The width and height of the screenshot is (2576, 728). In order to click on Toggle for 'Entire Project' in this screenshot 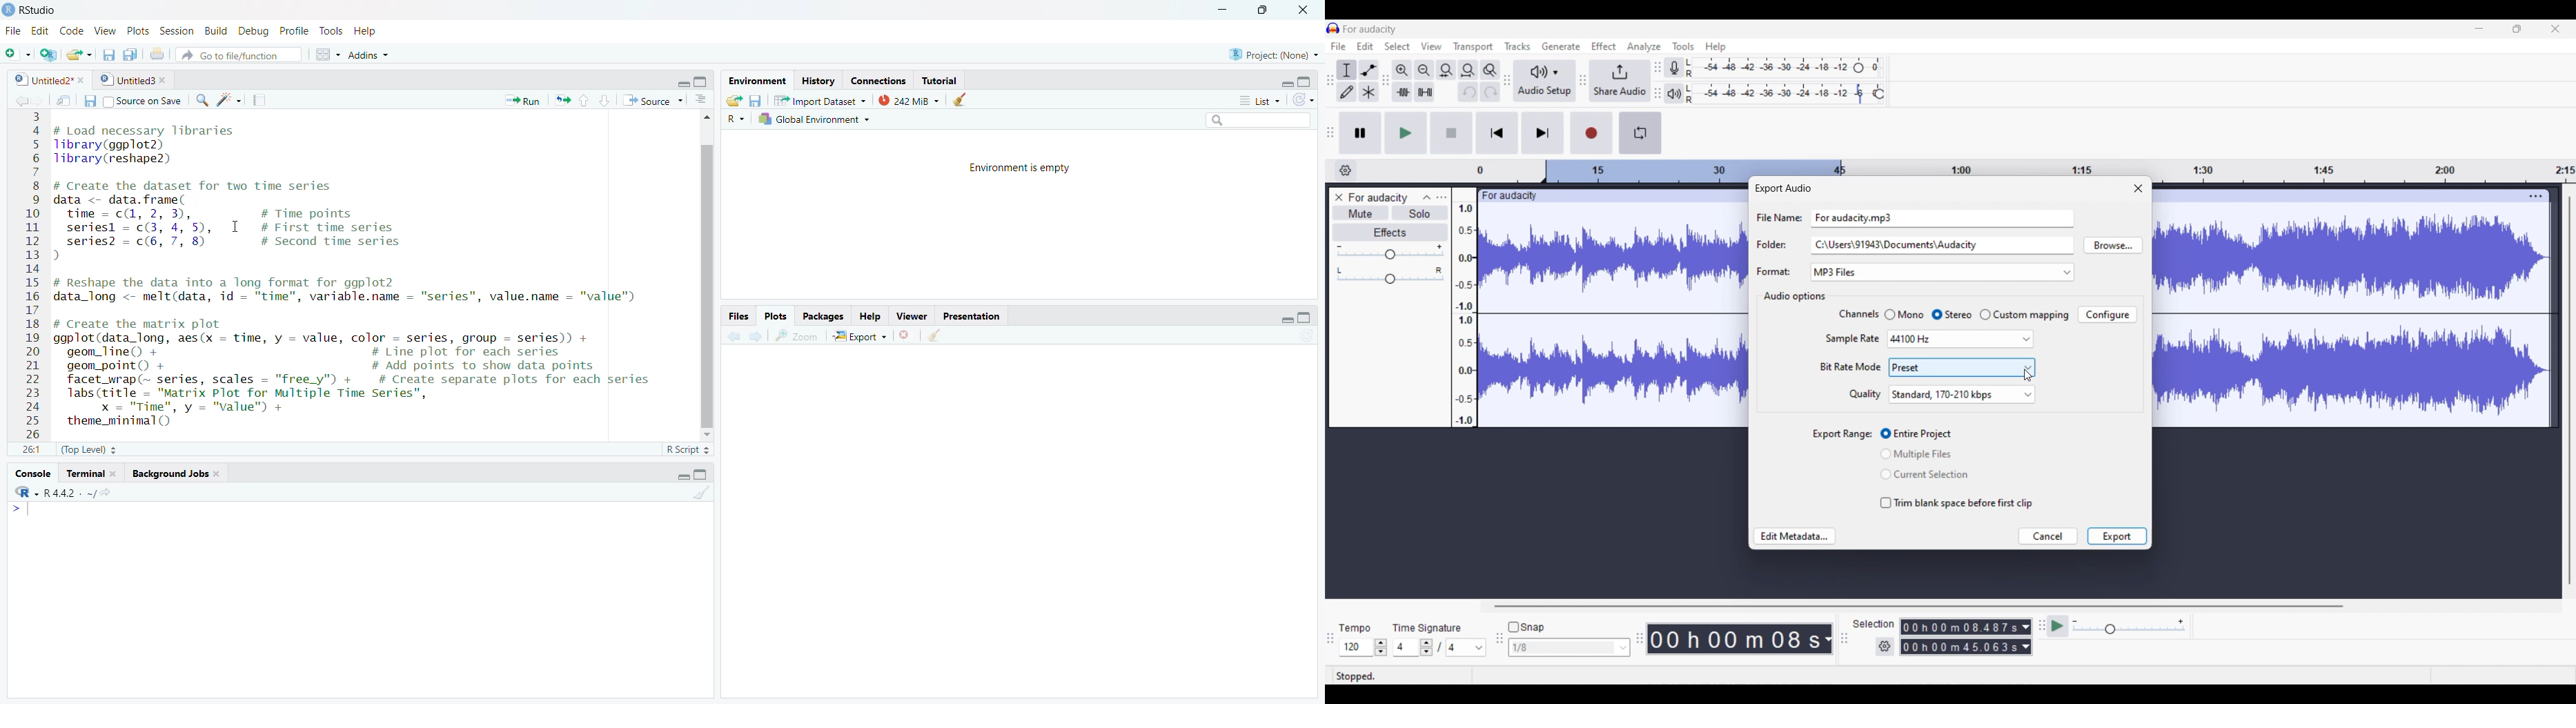, I will do `click(1926, 434)`.